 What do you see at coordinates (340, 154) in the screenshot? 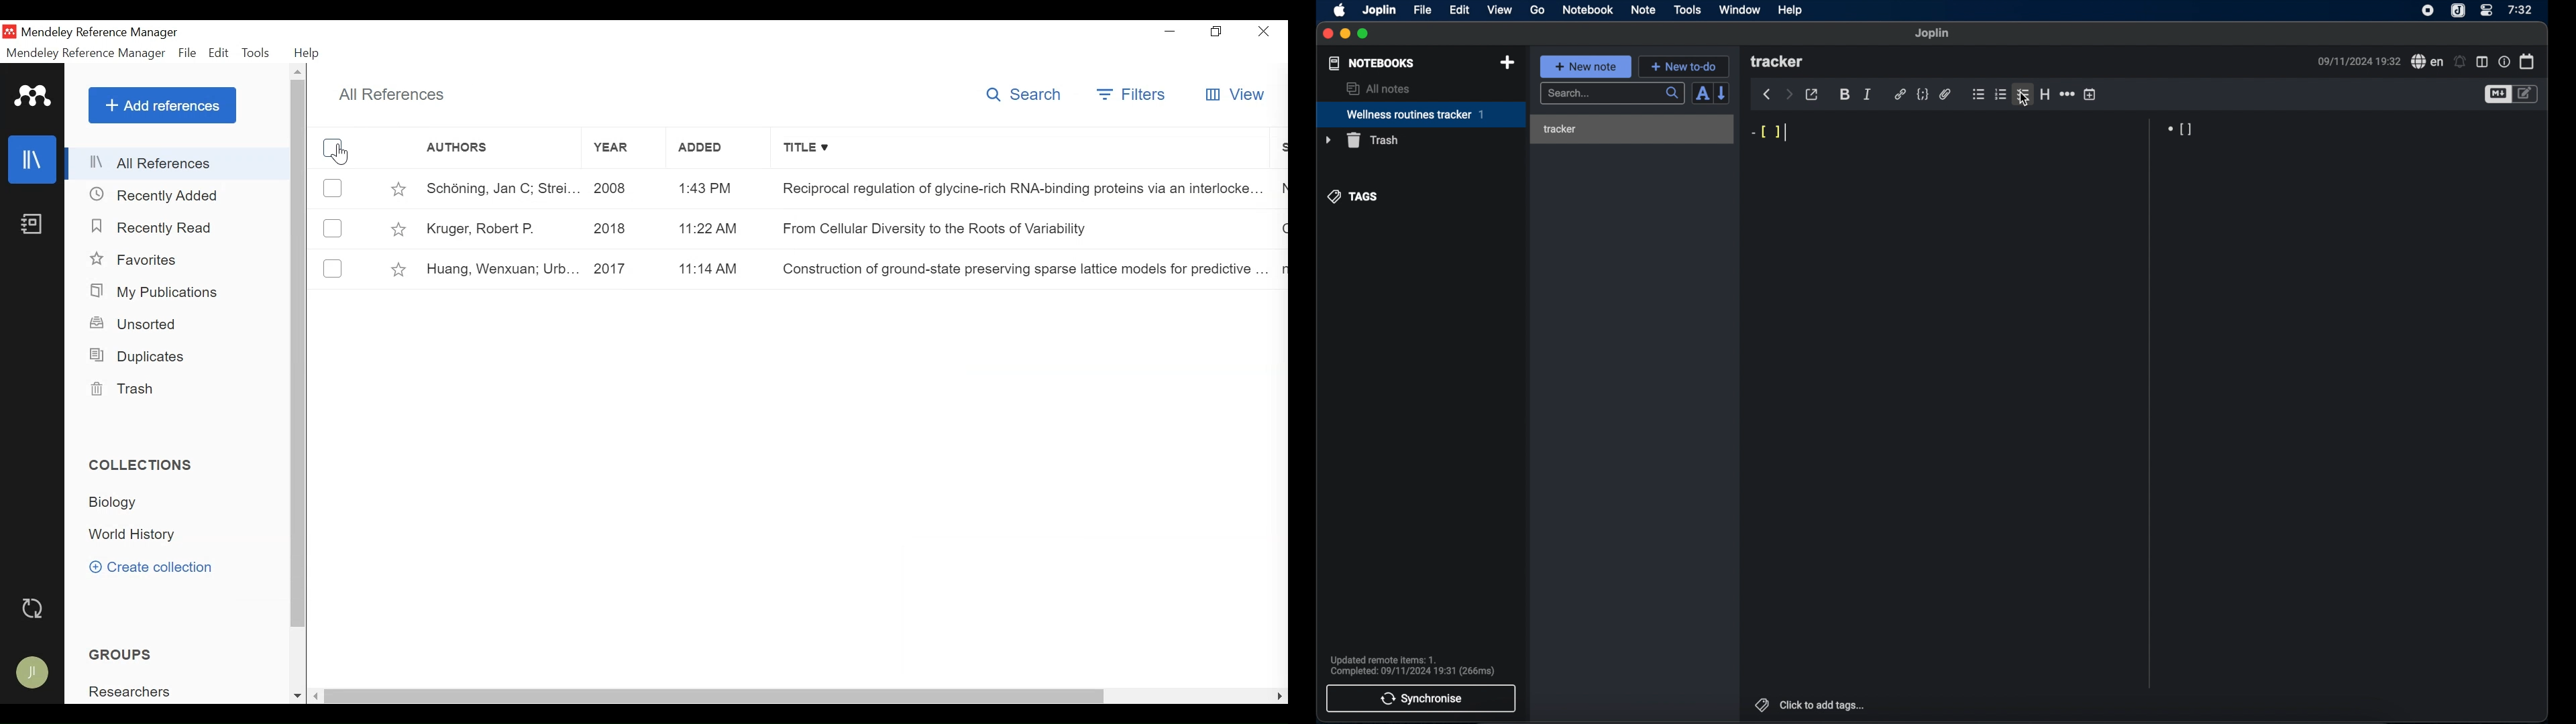
I see `Cursor` at bounding box center [340, 154].